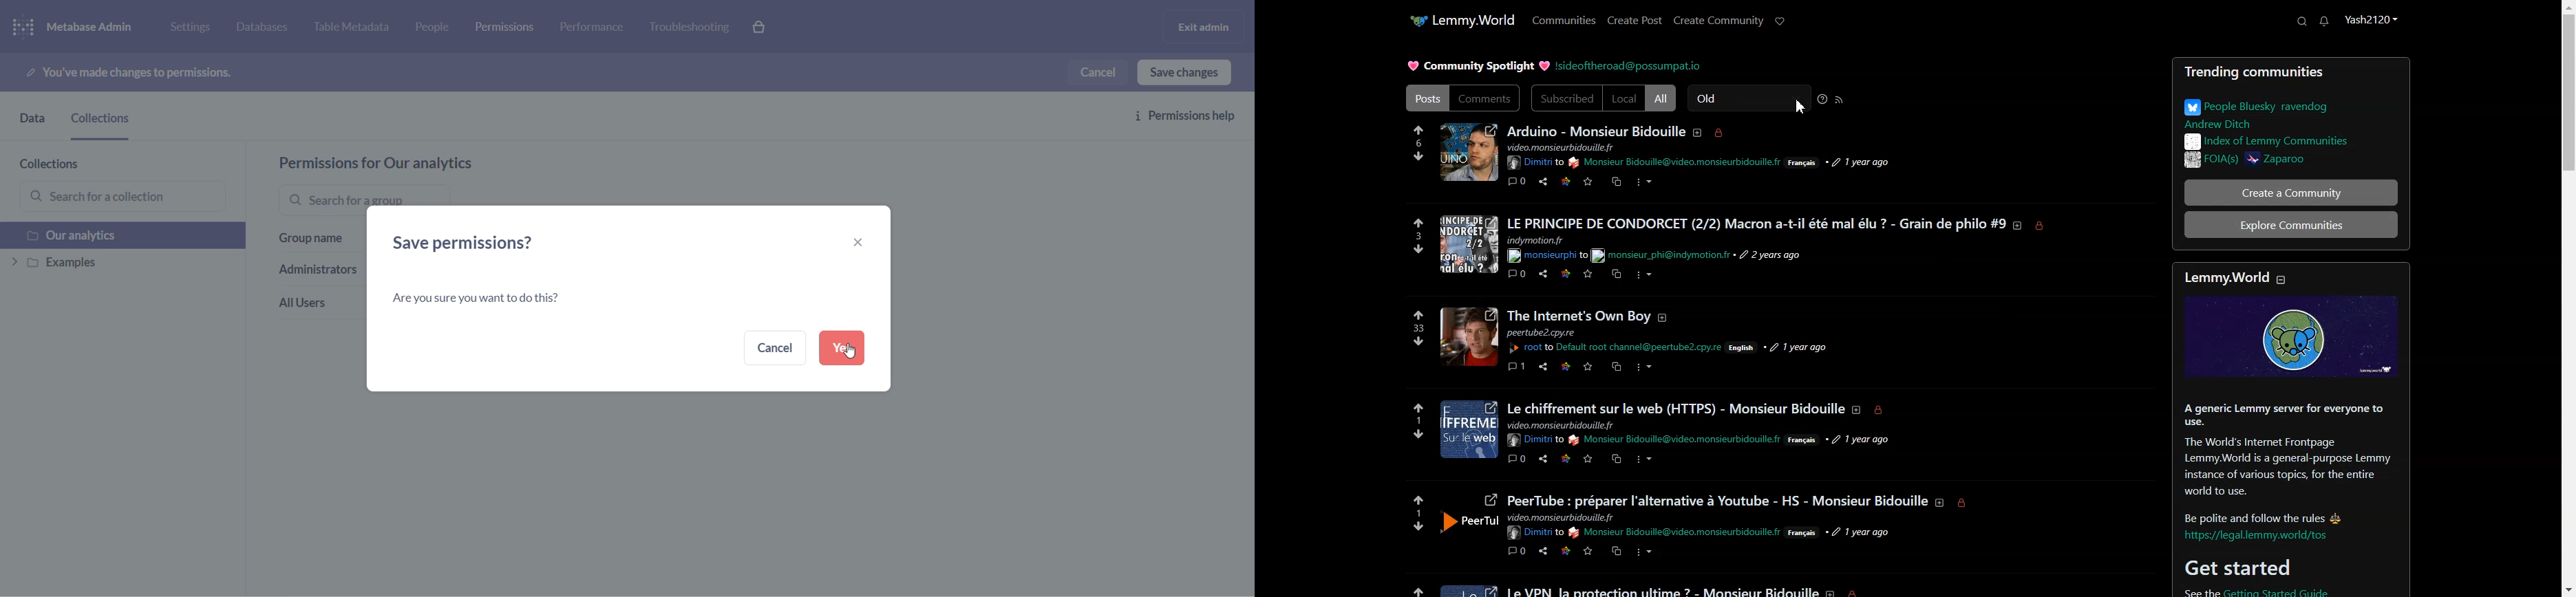  What do you see at coordinates (1591, 367) in the screenshot?
I see `save` at bounding box center [1591, 367].